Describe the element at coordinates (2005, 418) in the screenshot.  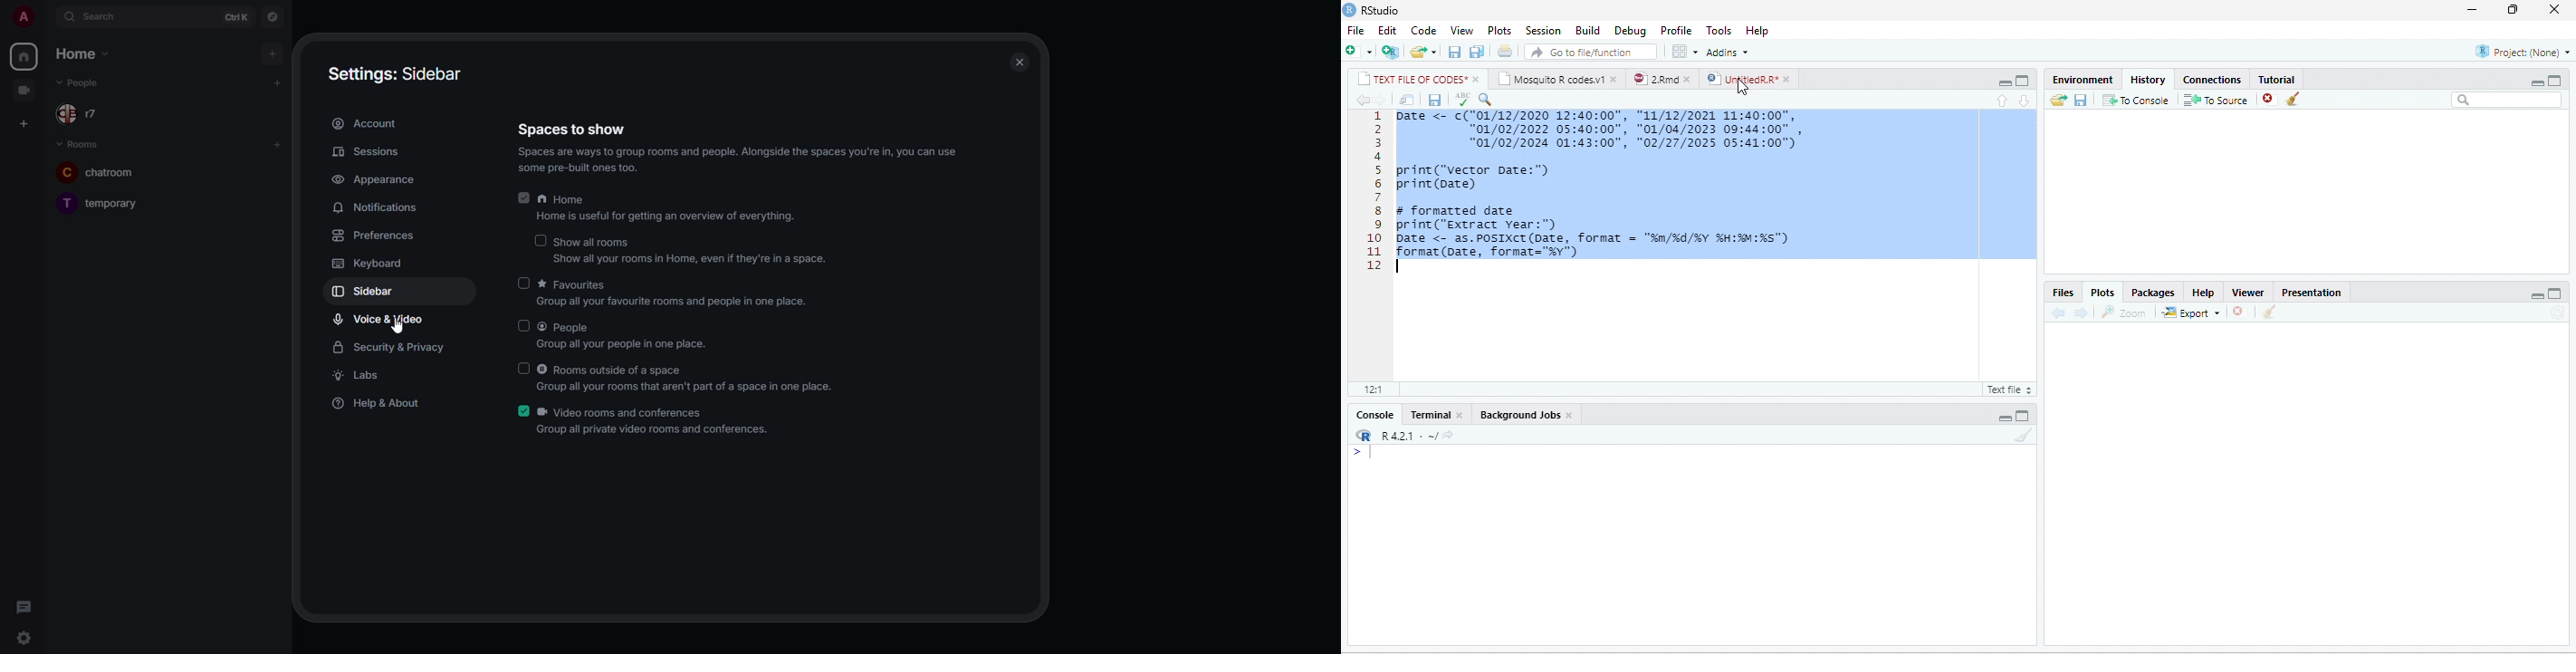
I see `minimize` at that location.